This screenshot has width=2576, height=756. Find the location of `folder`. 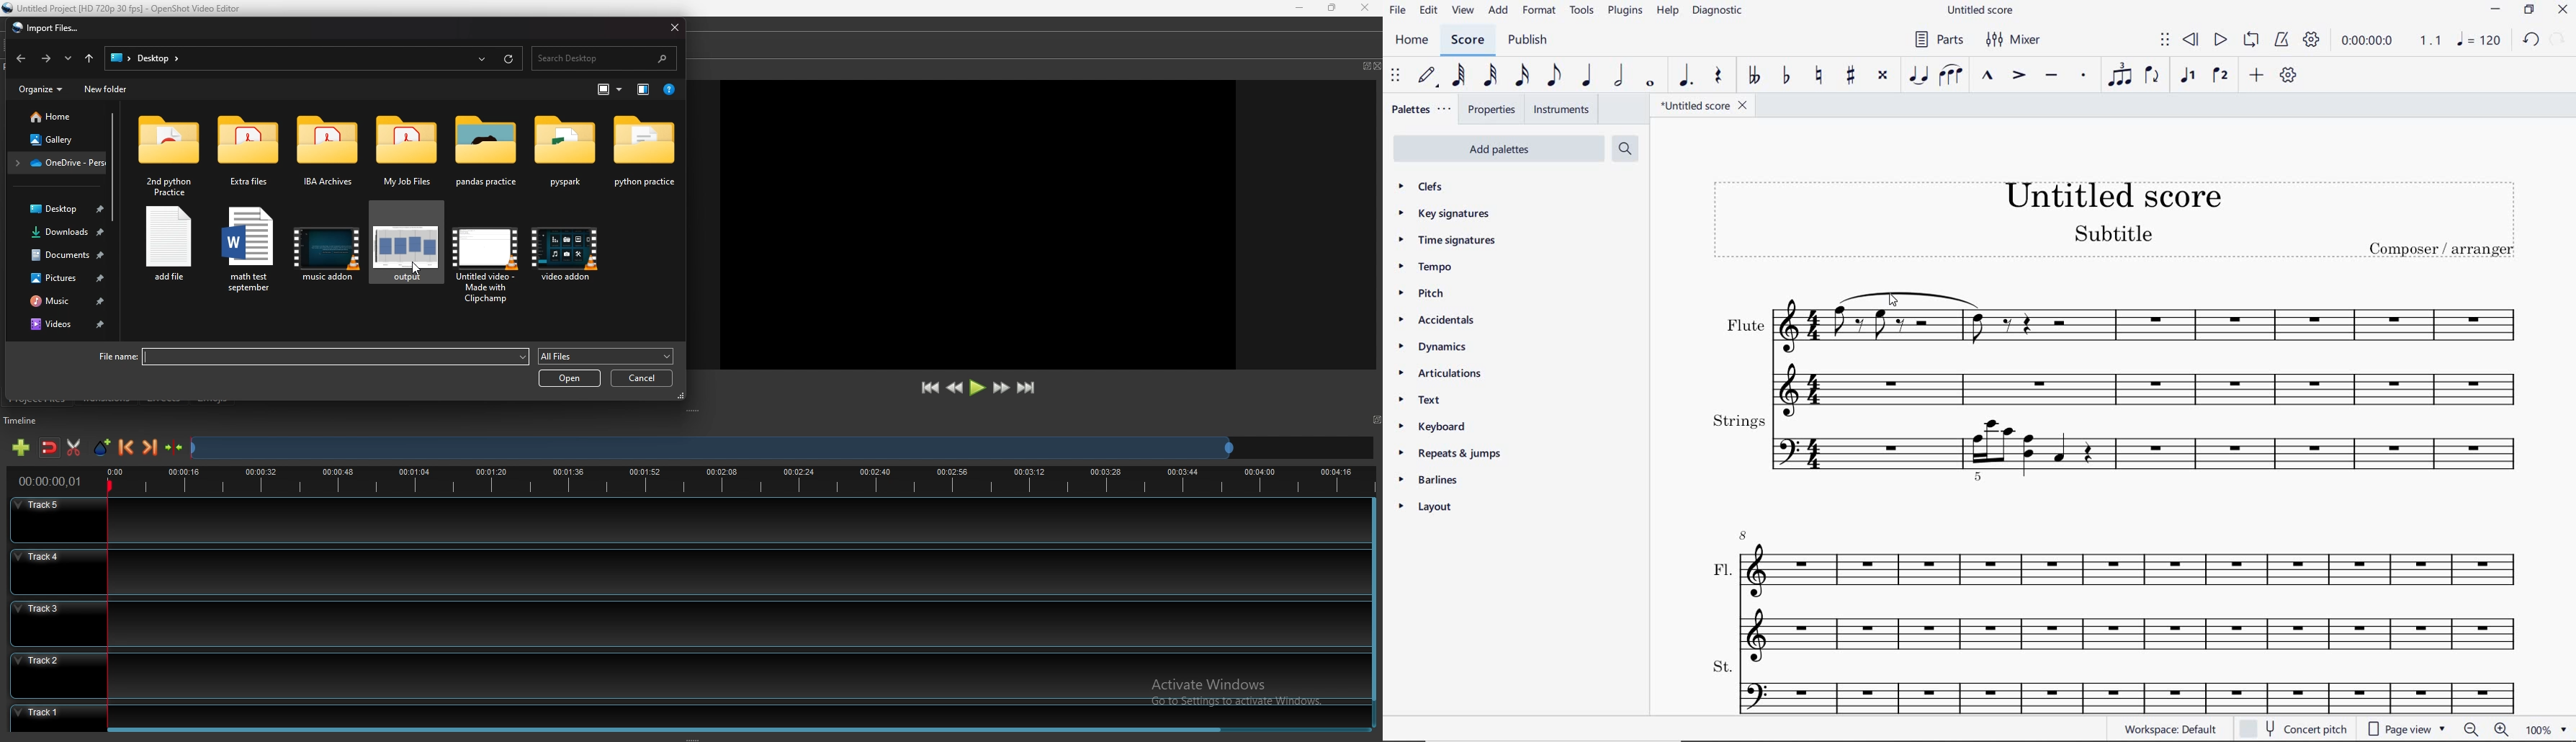

folder is located at coordinates (645, 157).